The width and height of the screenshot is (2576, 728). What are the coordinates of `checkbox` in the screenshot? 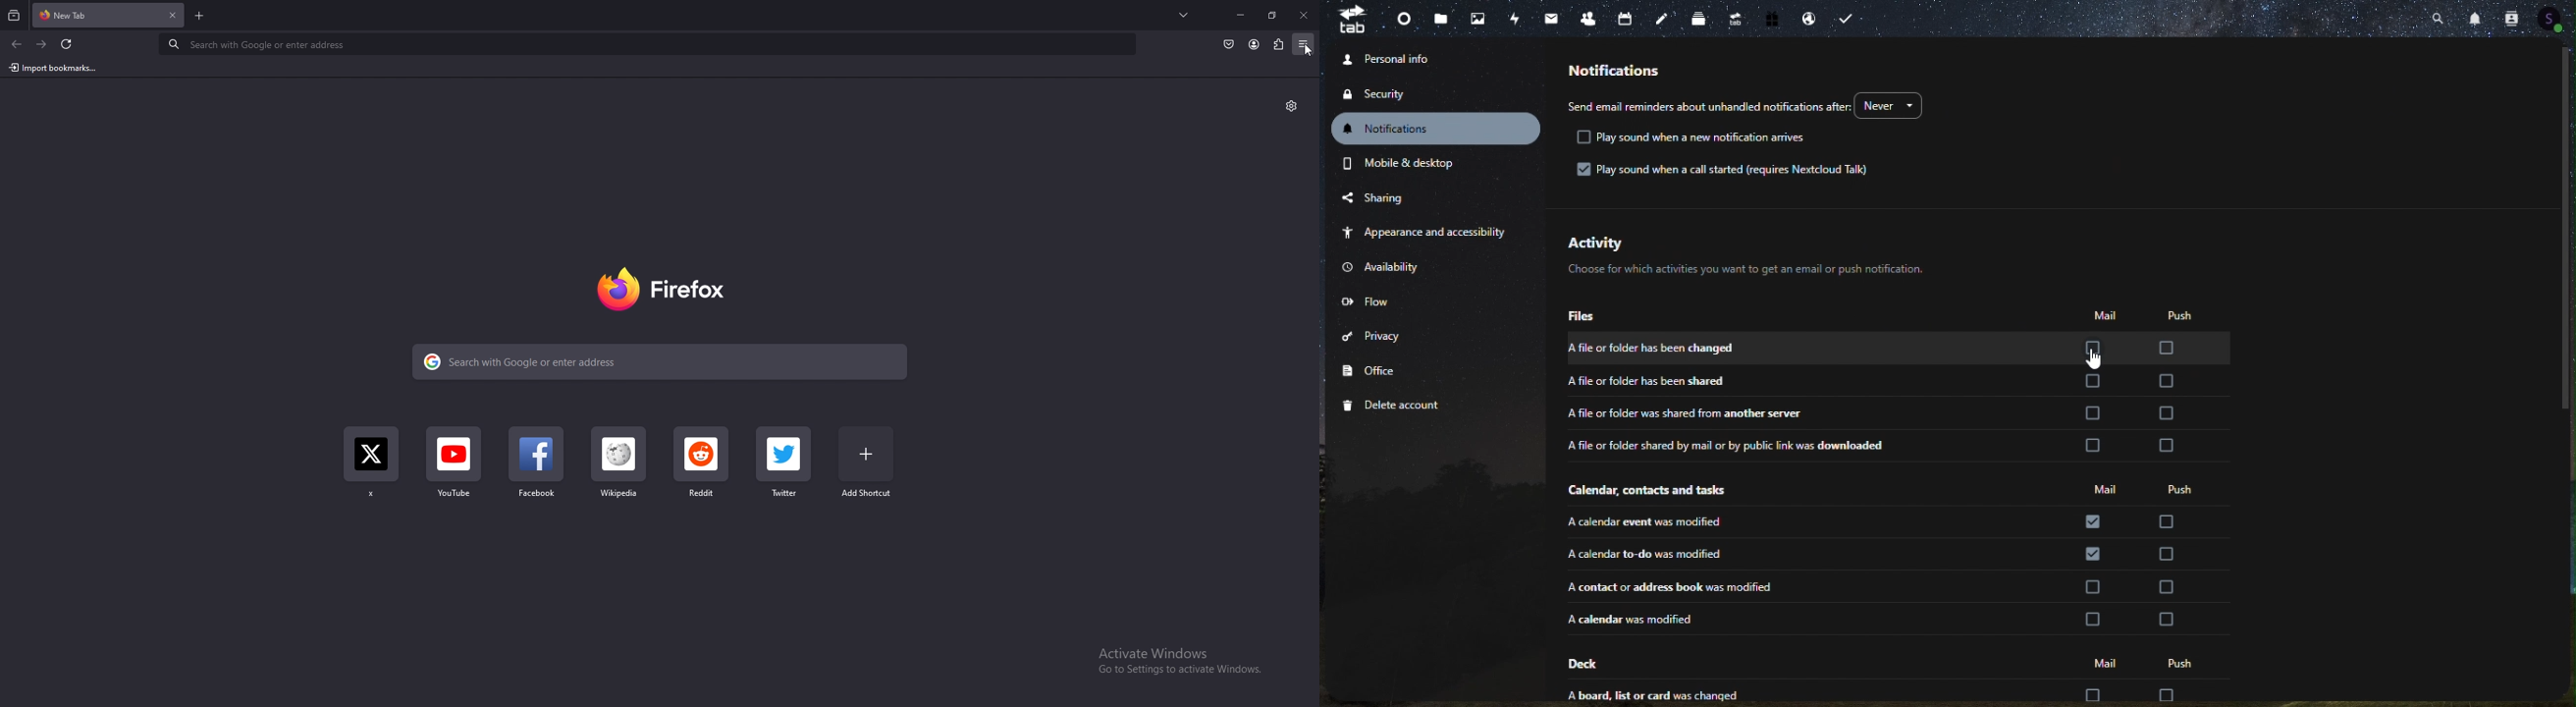 It's located at (1582, 168).